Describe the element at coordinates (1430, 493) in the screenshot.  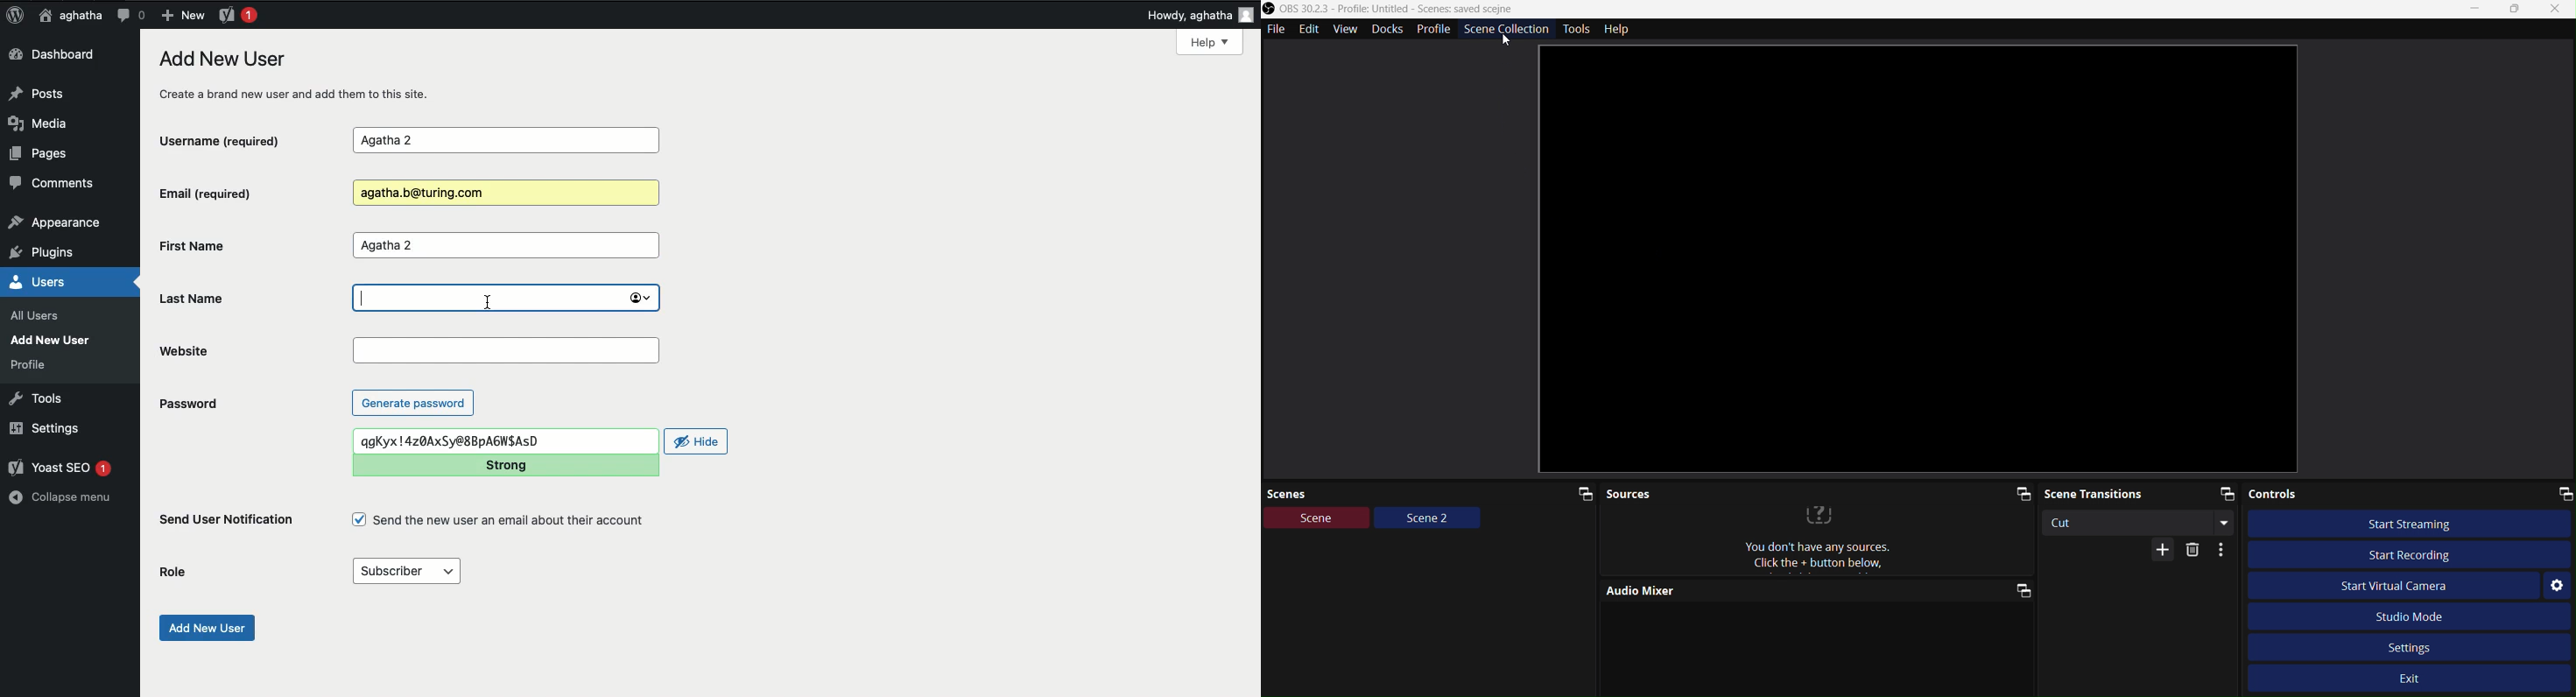
I see `Scenes` at that location.